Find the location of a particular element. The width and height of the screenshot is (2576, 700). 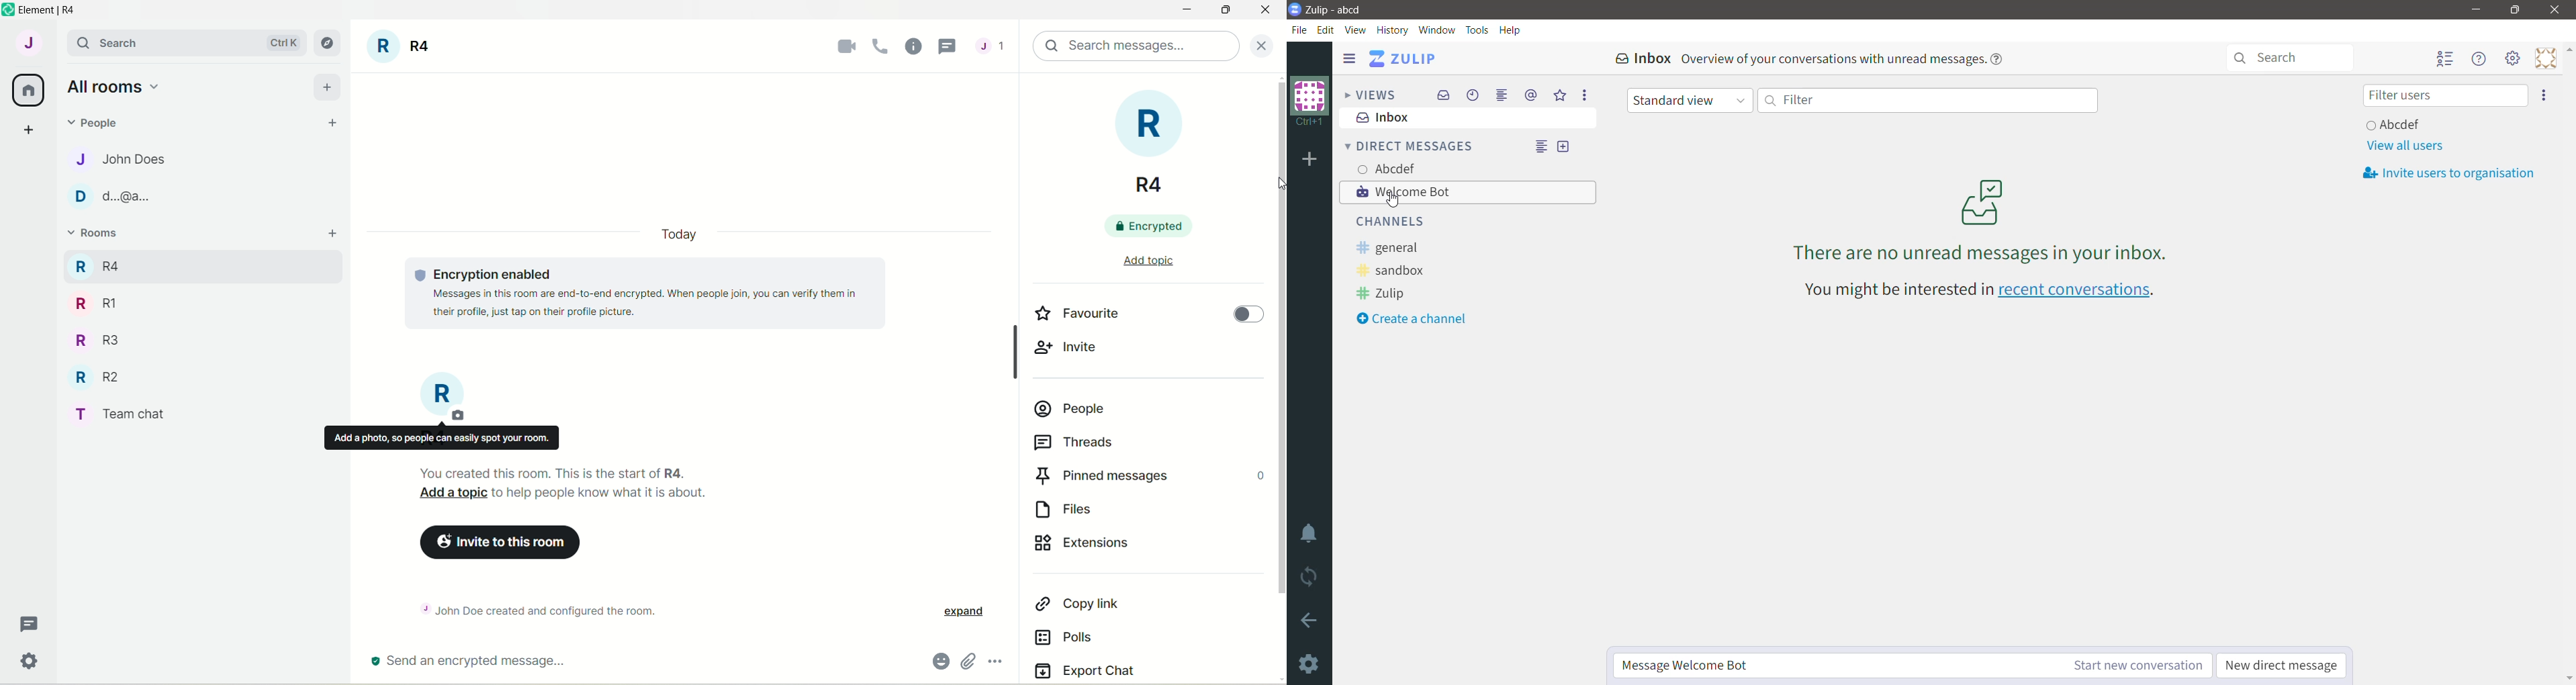

voice call is located at coordinates (883, 46).